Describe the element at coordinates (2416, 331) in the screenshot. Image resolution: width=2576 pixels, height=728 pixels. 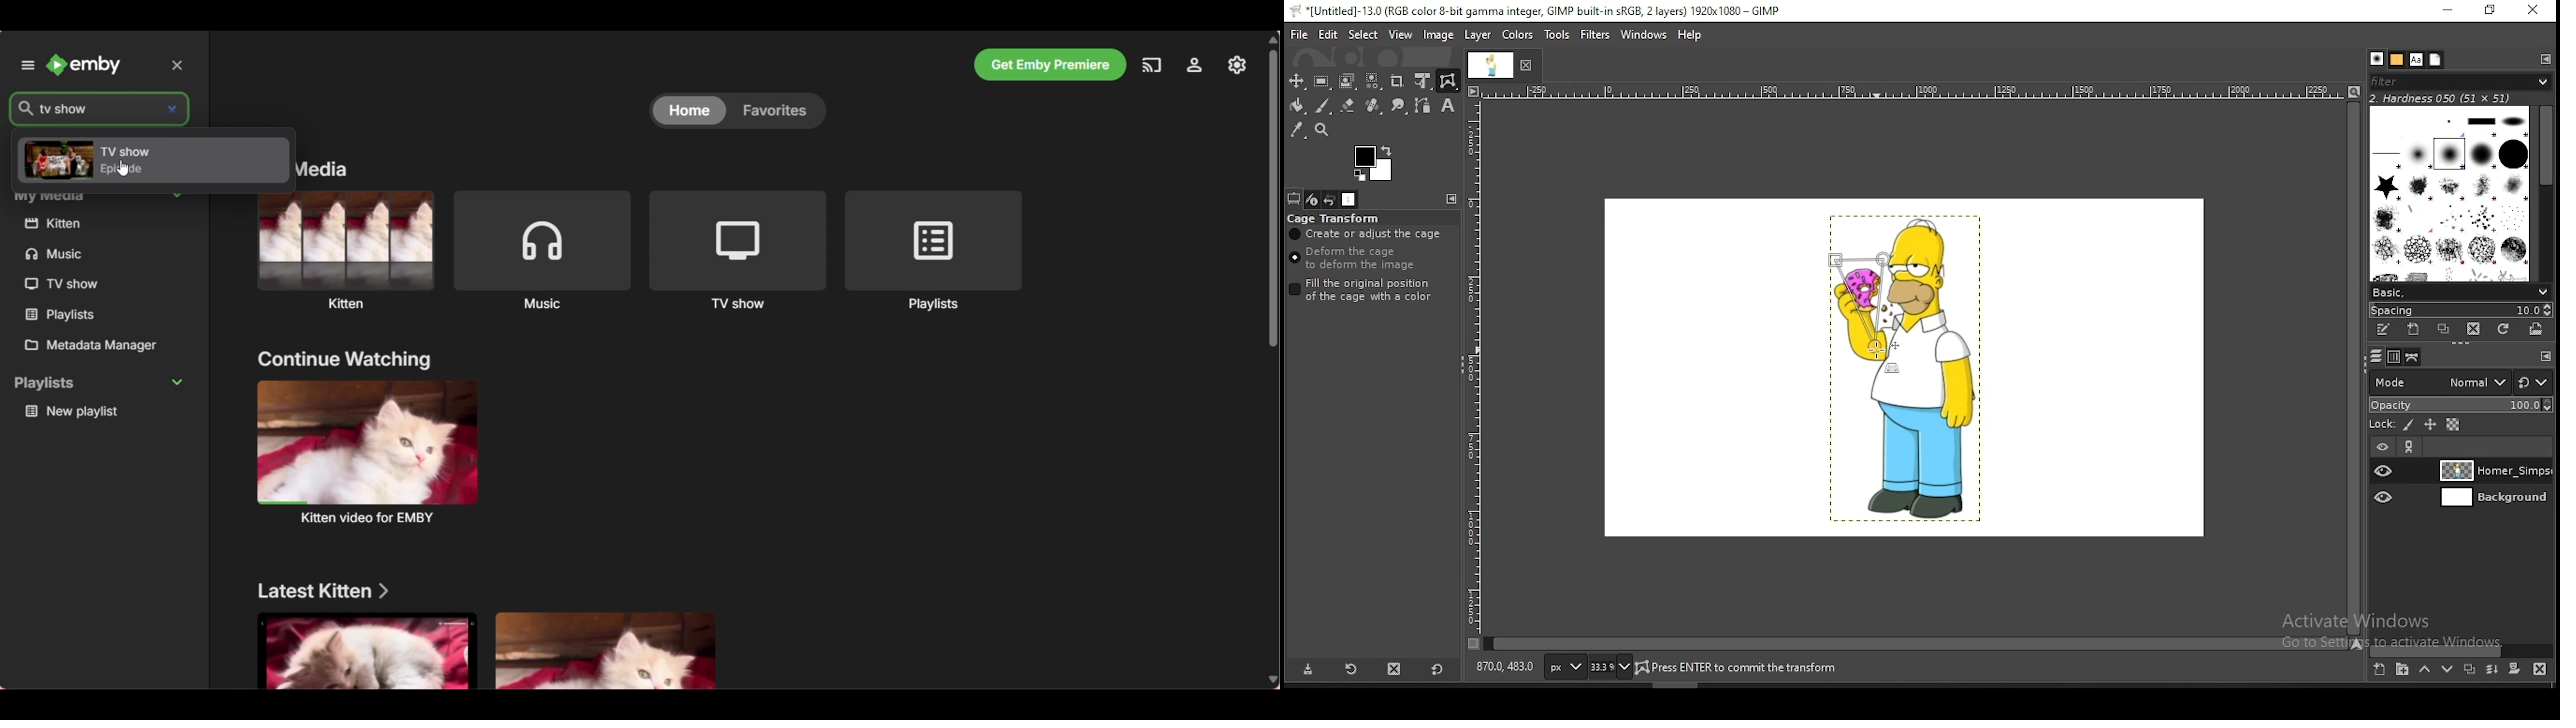
I see `create a new brush` at that location.